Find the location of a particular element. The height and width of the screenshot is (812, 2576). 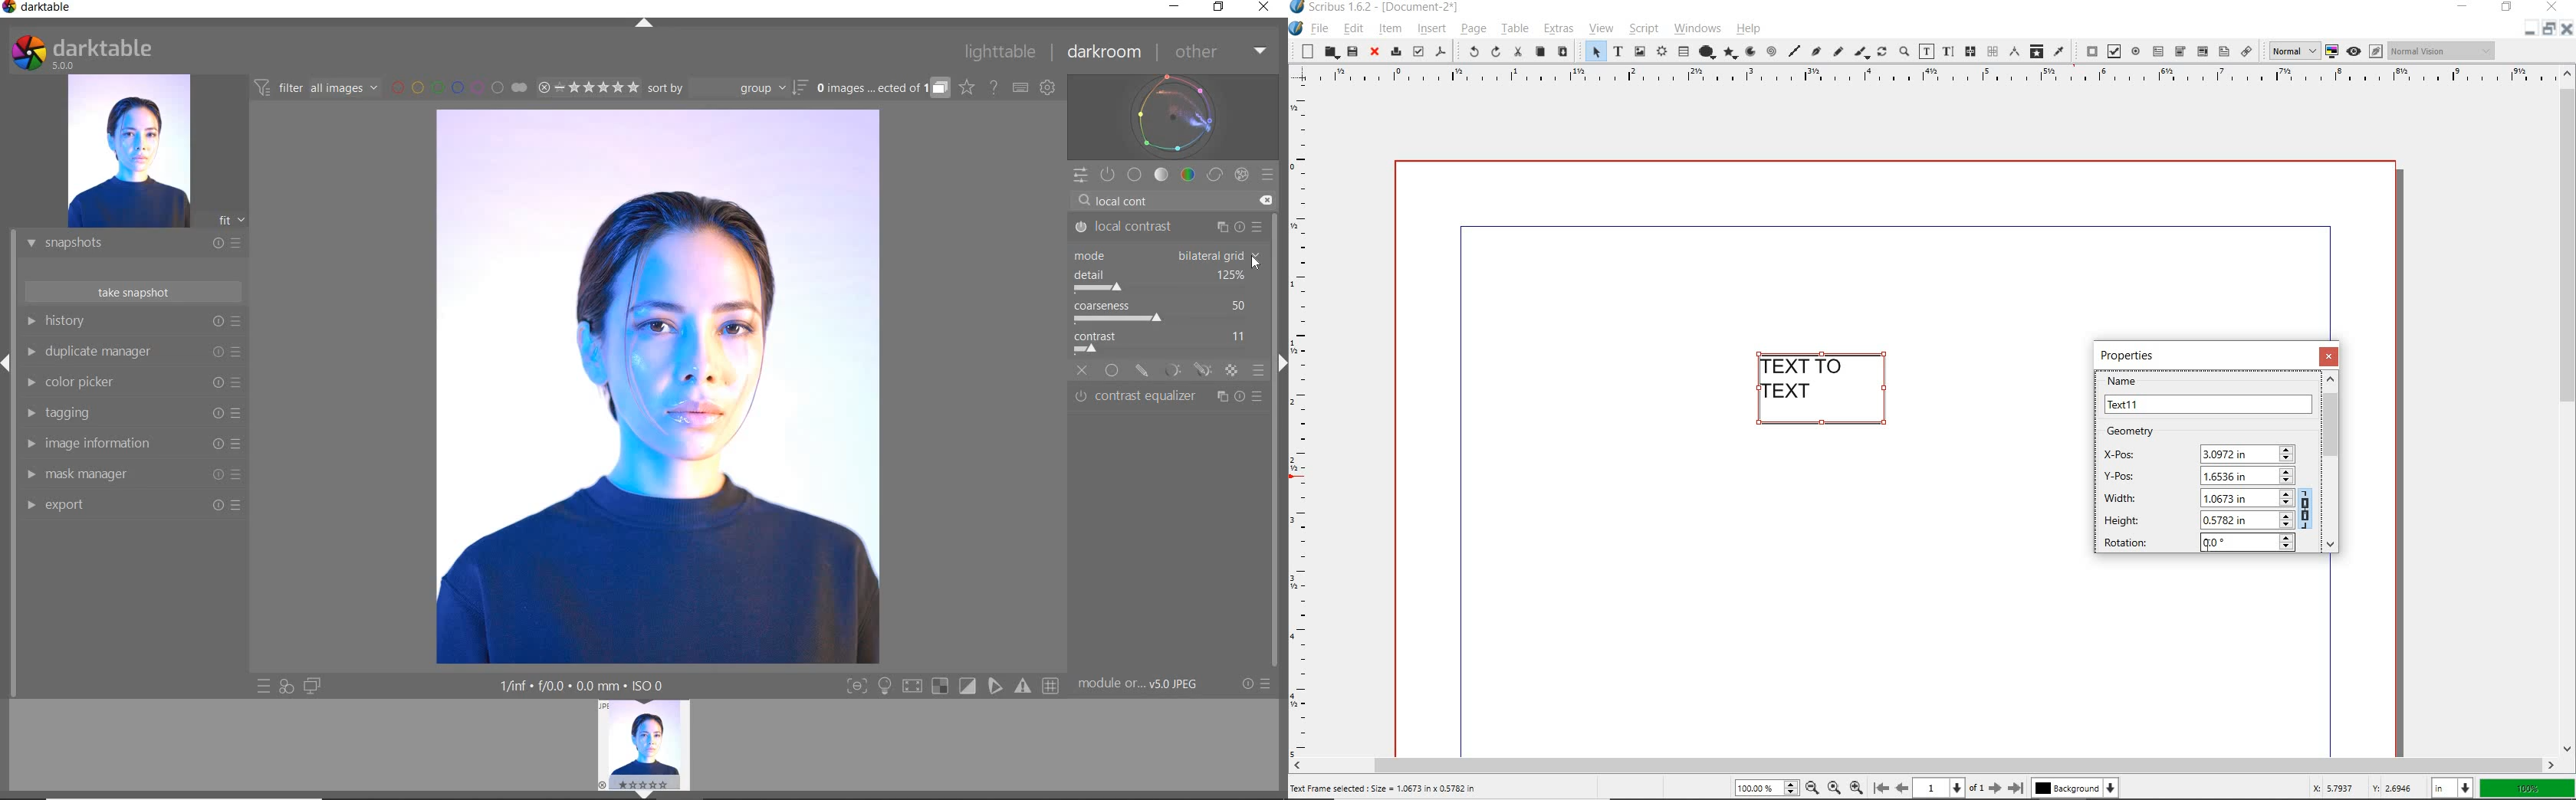

FILTER IMAGES BASED ON THEIR MODULE ORDER is located at coordinates (317, 90).